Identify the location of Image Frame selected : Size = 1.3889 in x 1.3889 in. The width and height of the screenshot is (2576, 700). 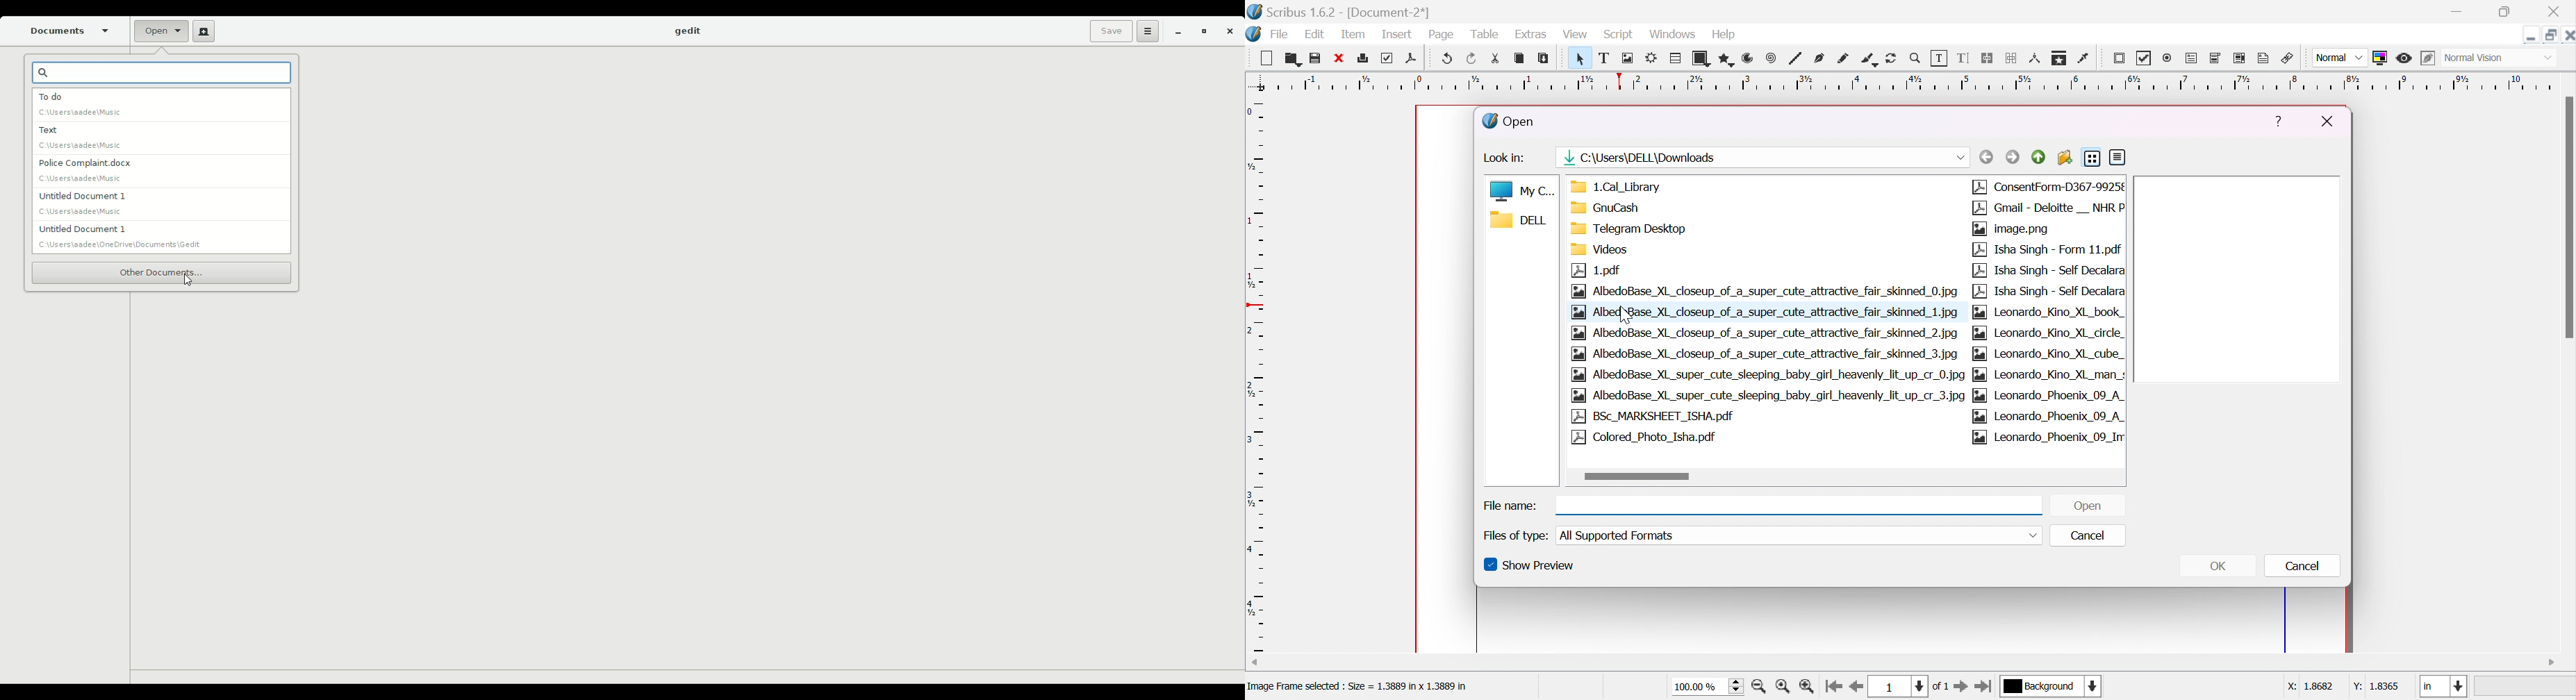
(1358, 688).